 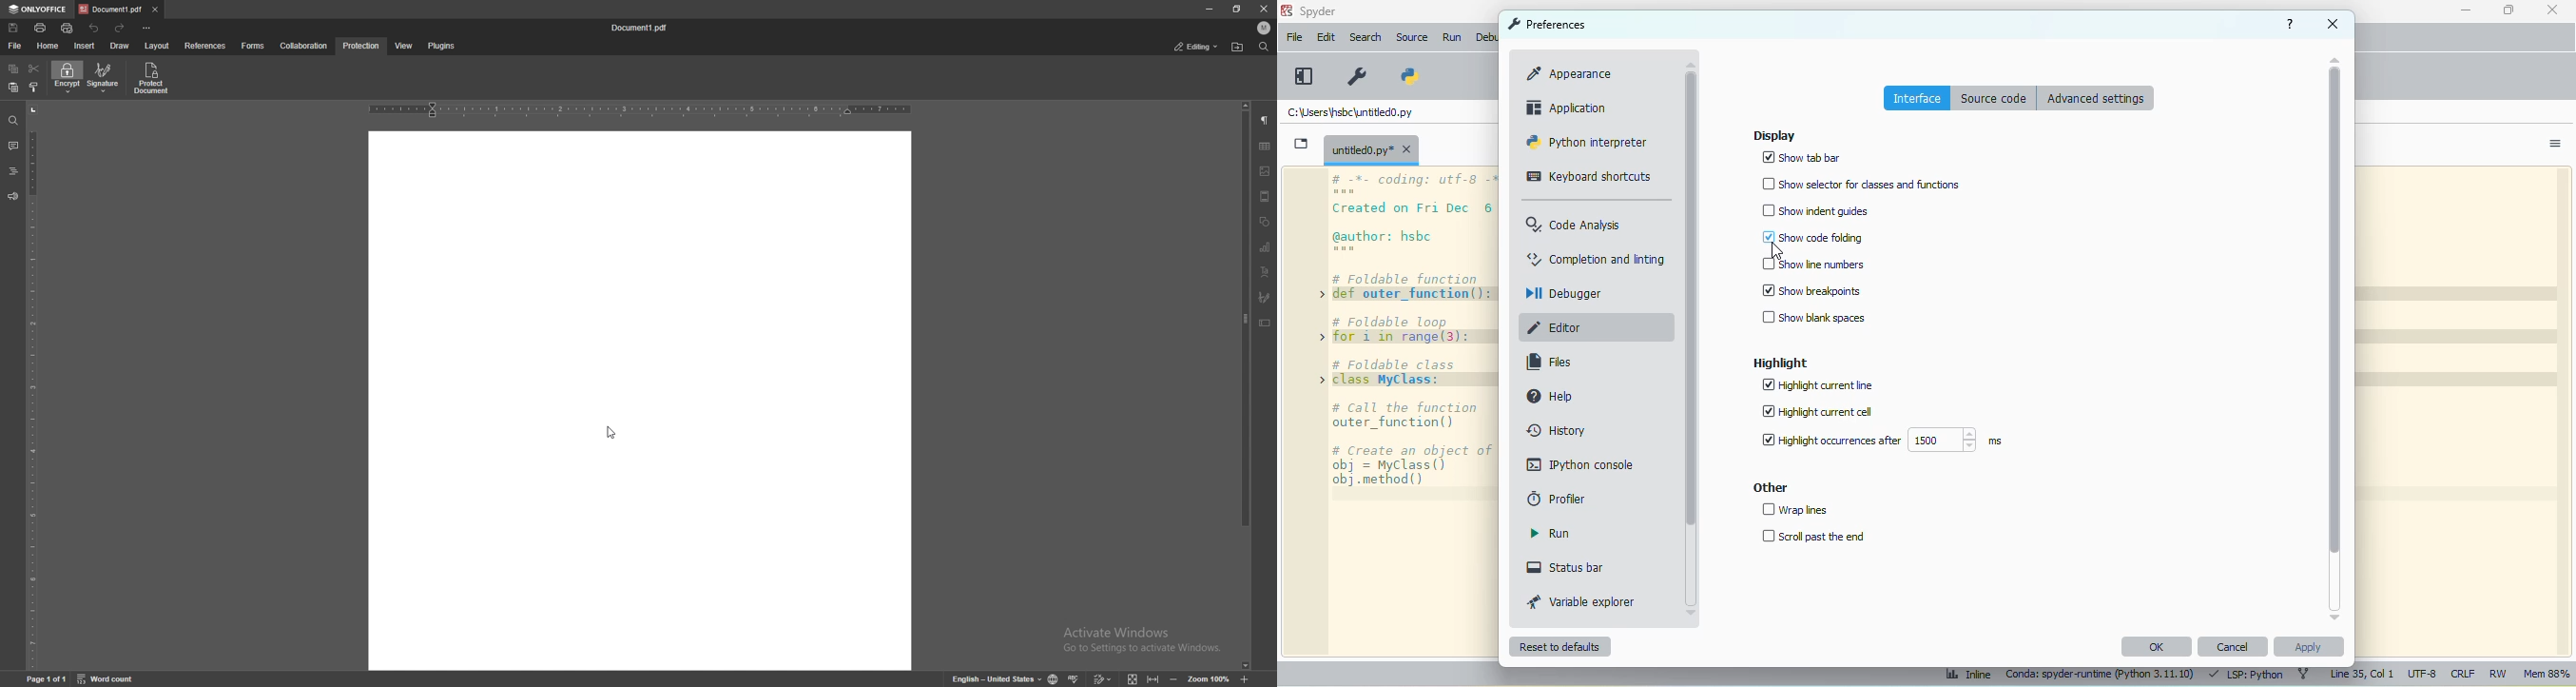 What do you see at coordinates (1267, 147) in the screenshot?
I see `table` at bounding box center [1267, 147].